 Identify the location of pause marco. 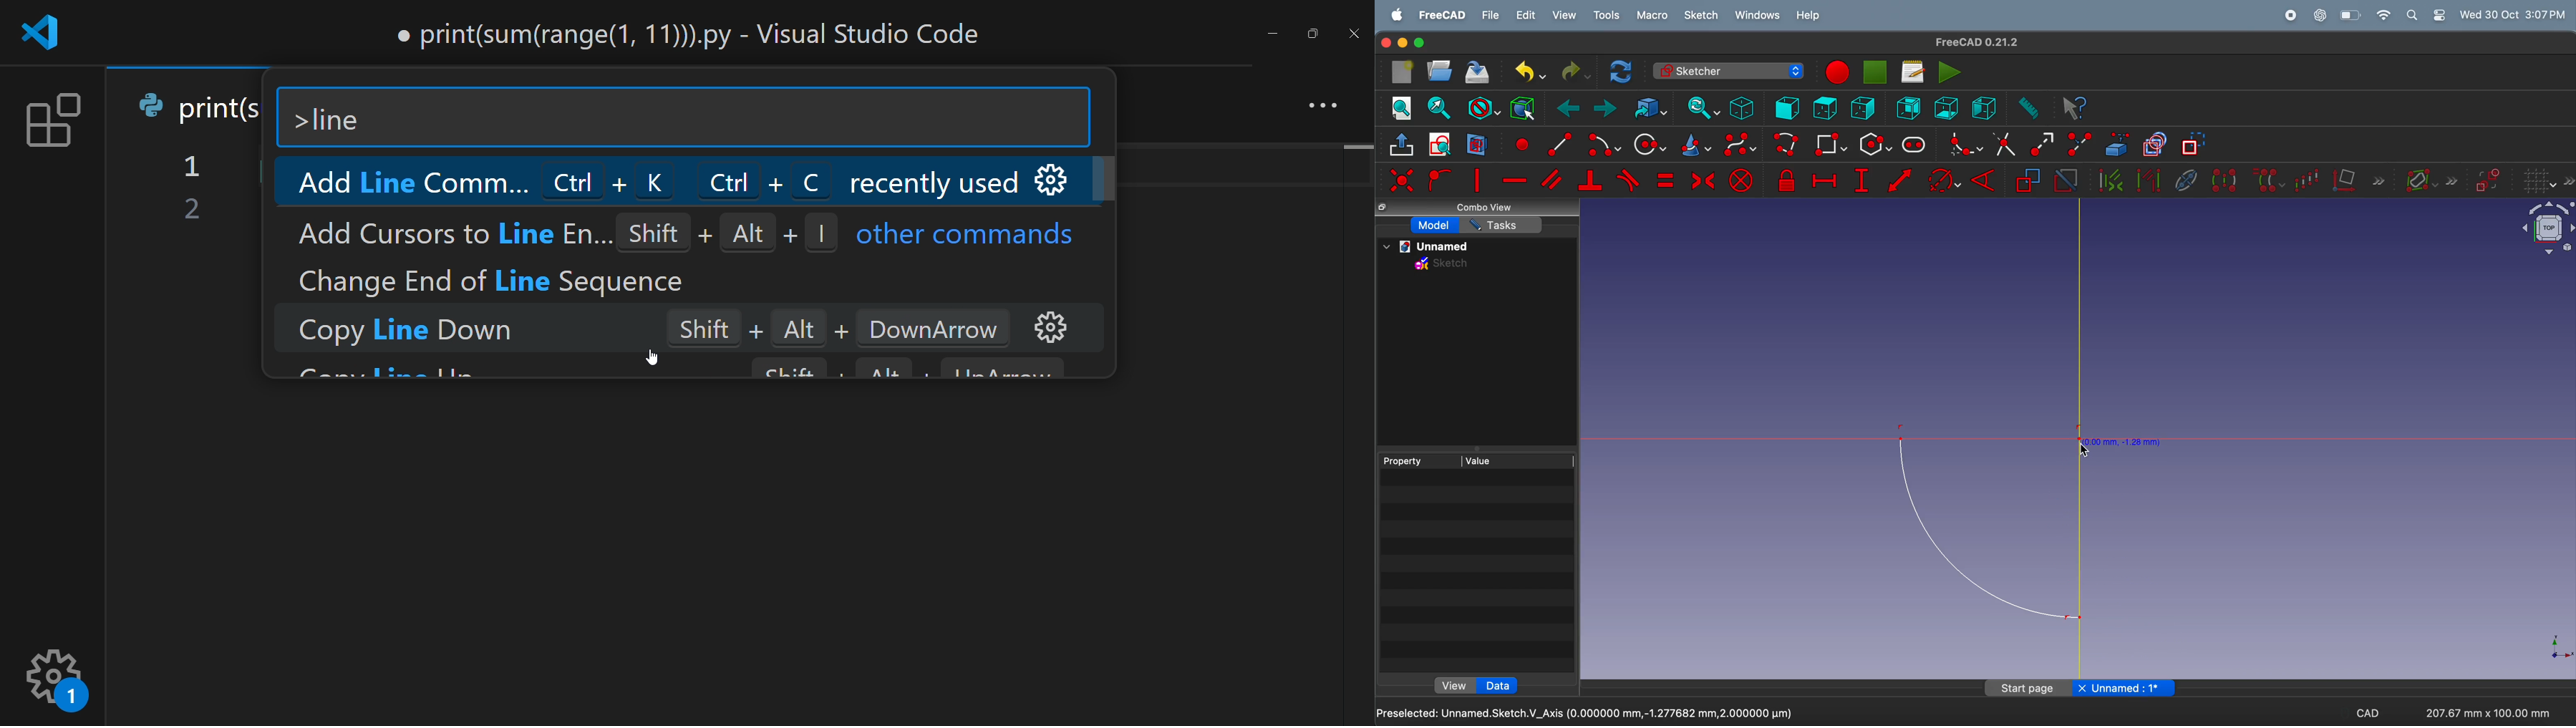
(1876, 72).